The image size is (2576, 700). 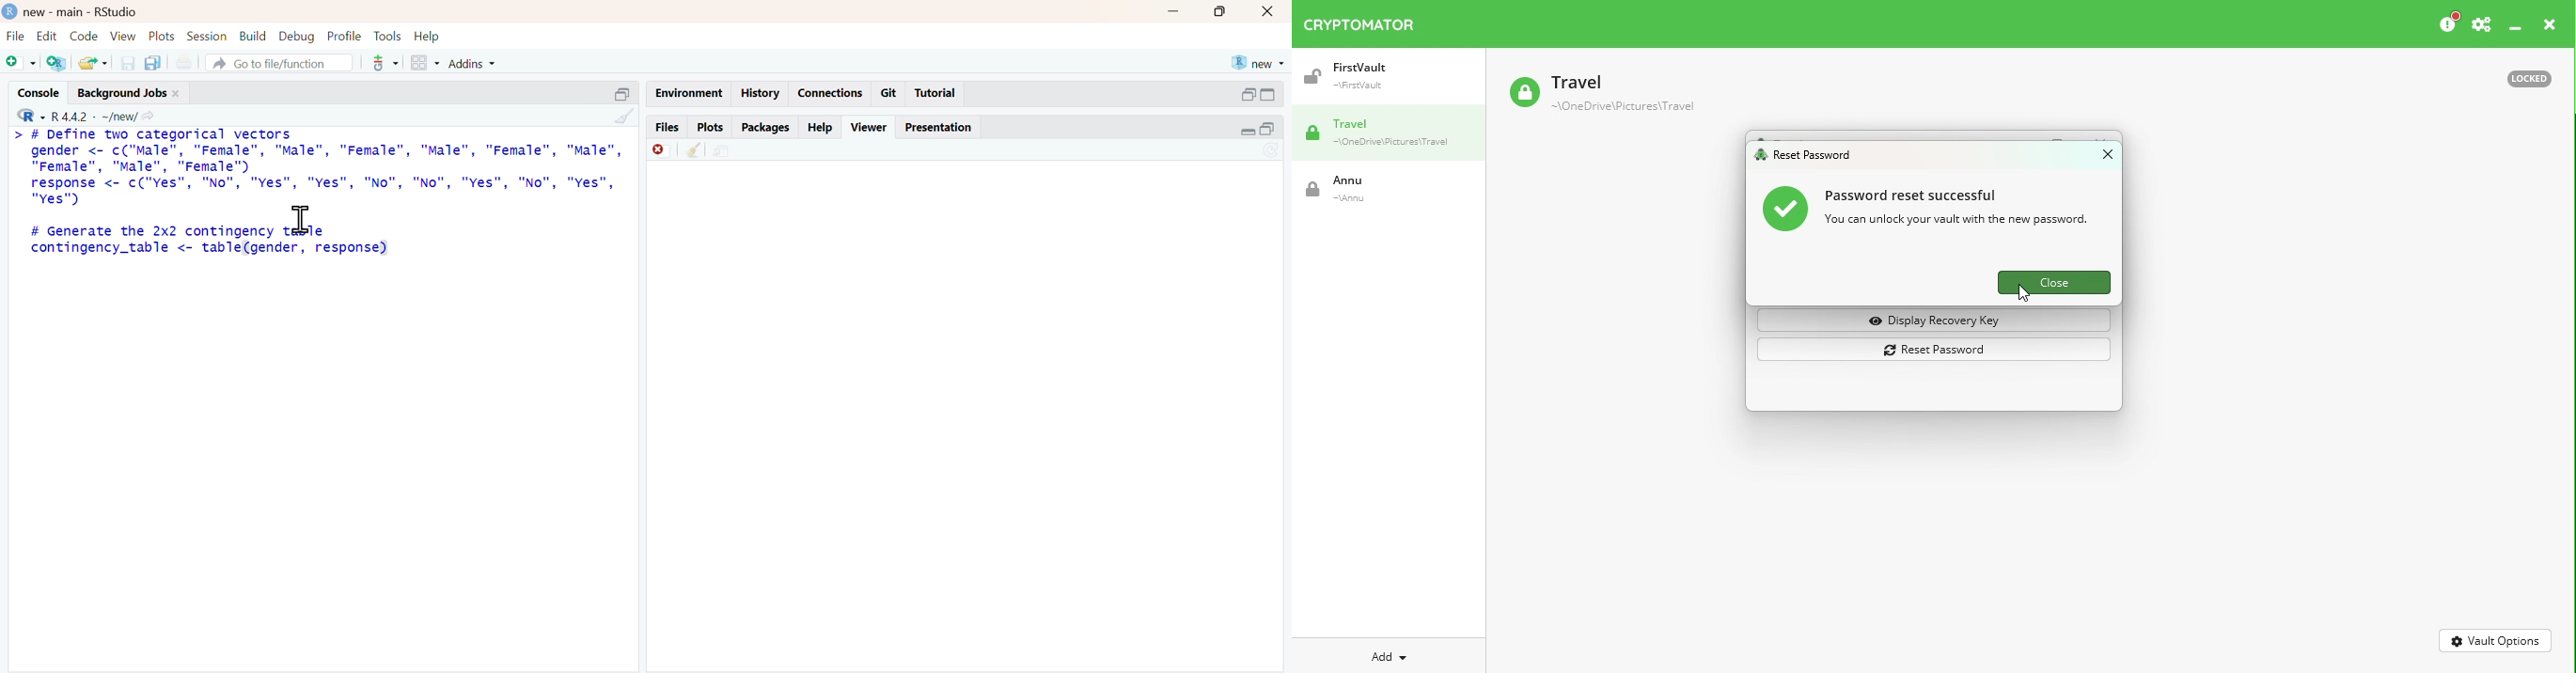 I want to click on new, so click(x=1260, y=63).